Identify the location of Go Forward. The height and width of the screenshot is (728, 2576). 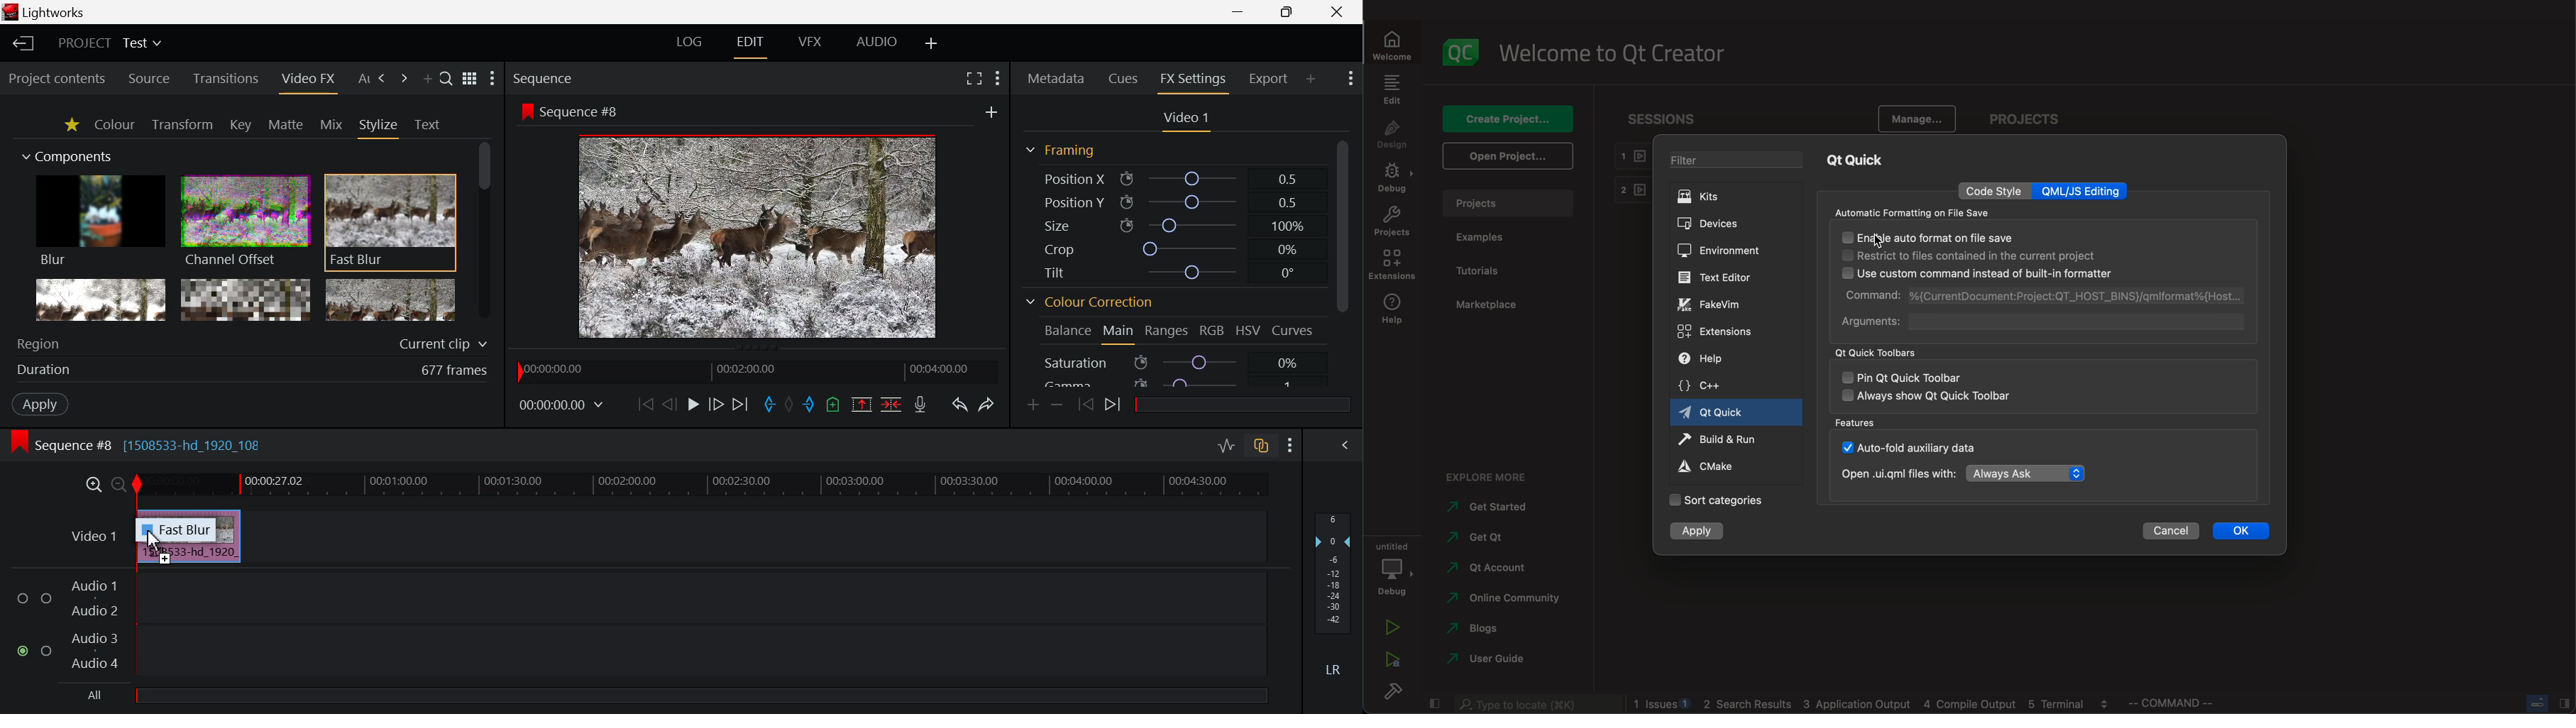
(719, 407).